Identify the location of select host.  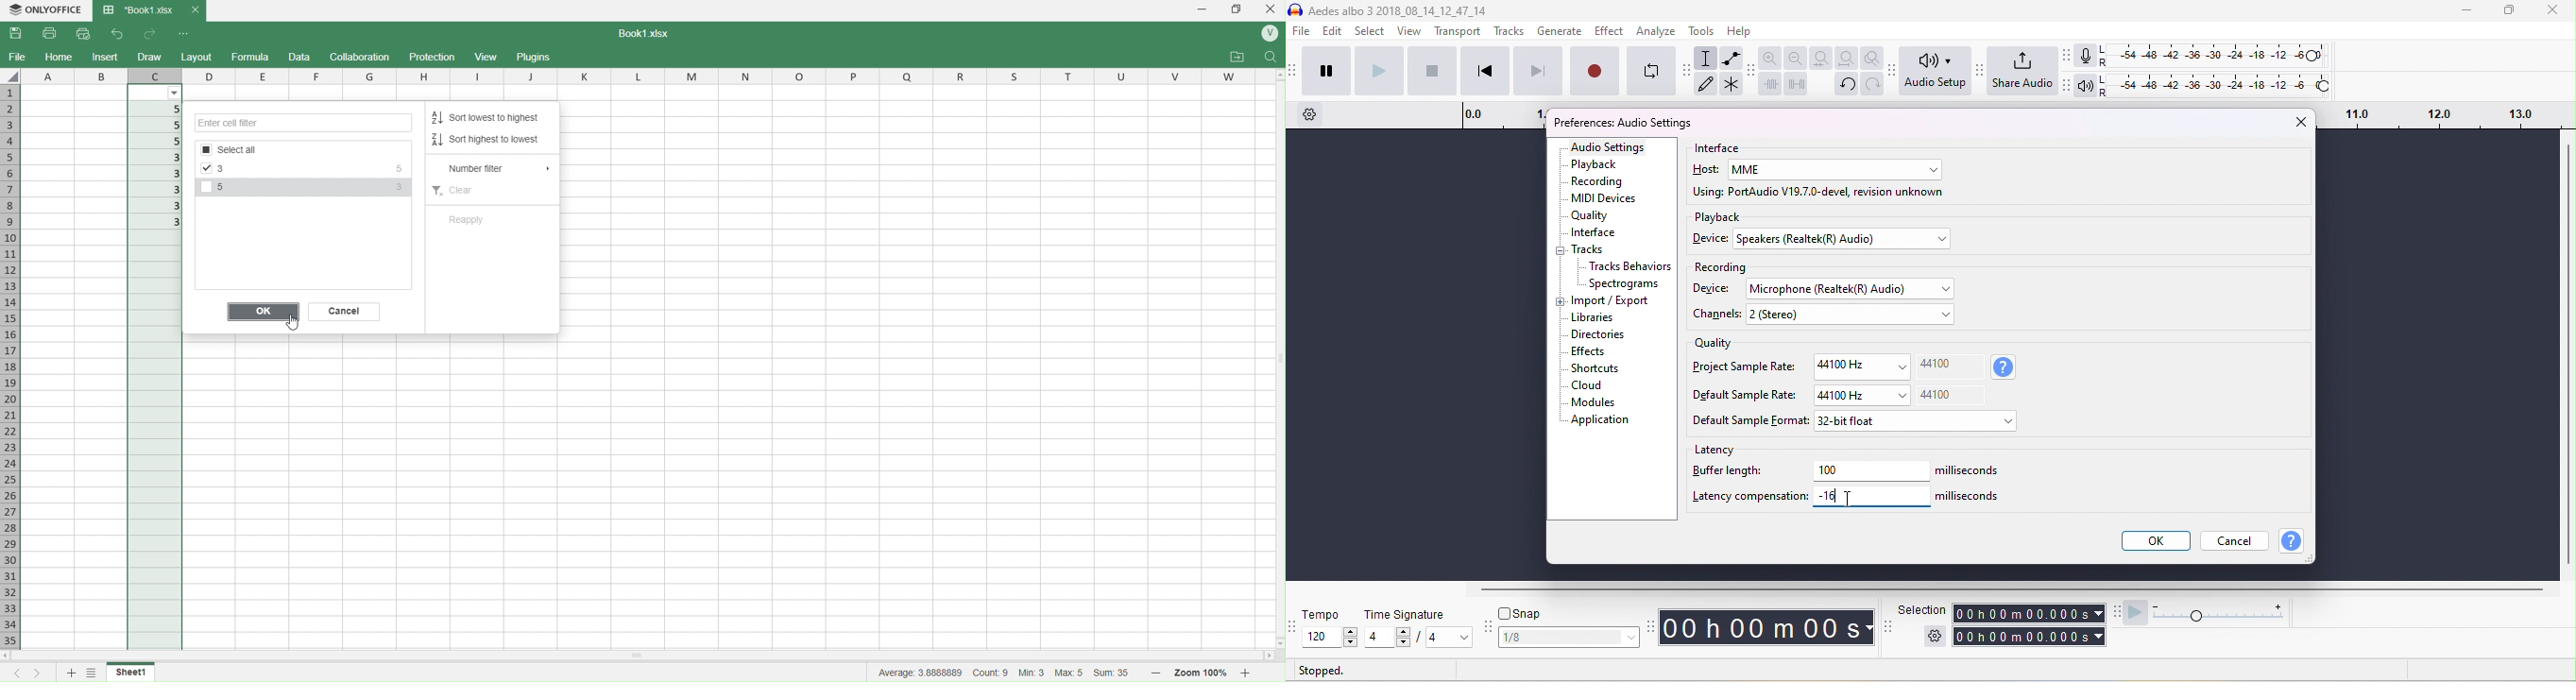
(1834, 170).